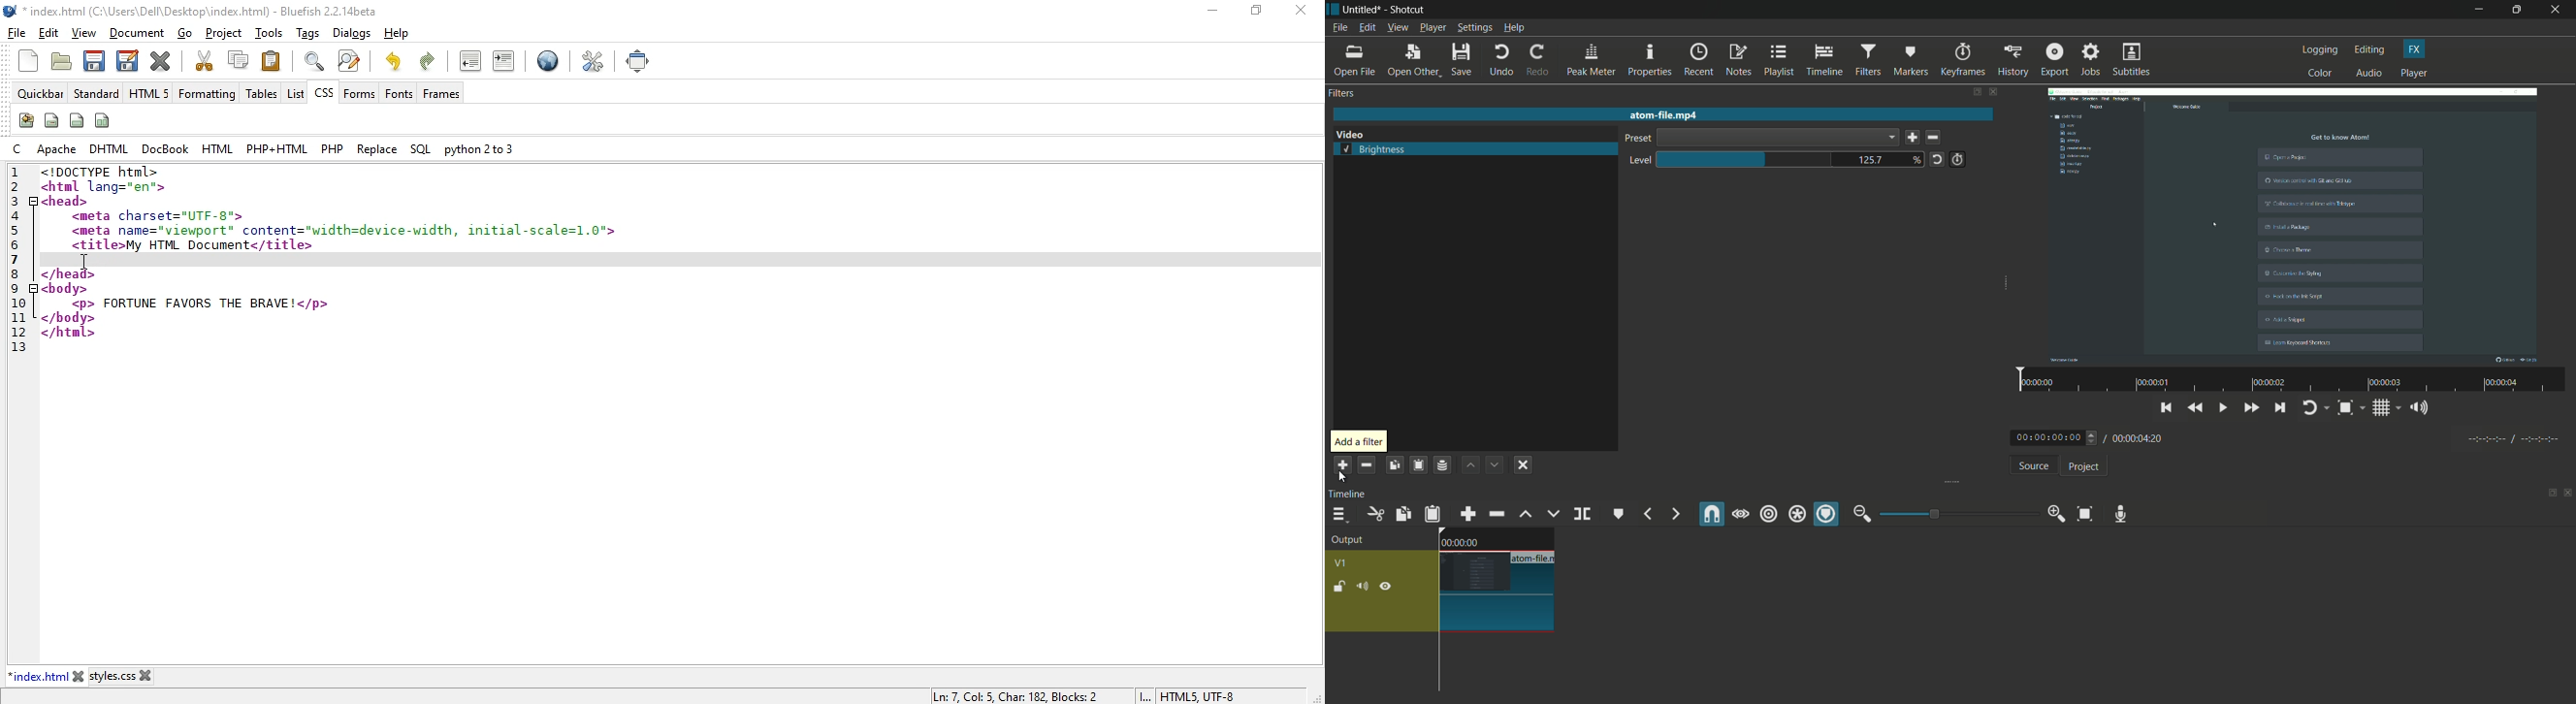 Image resolution: width=2576 pixels, height=728 pixels. I want to click on fx, so click(2415, 49).